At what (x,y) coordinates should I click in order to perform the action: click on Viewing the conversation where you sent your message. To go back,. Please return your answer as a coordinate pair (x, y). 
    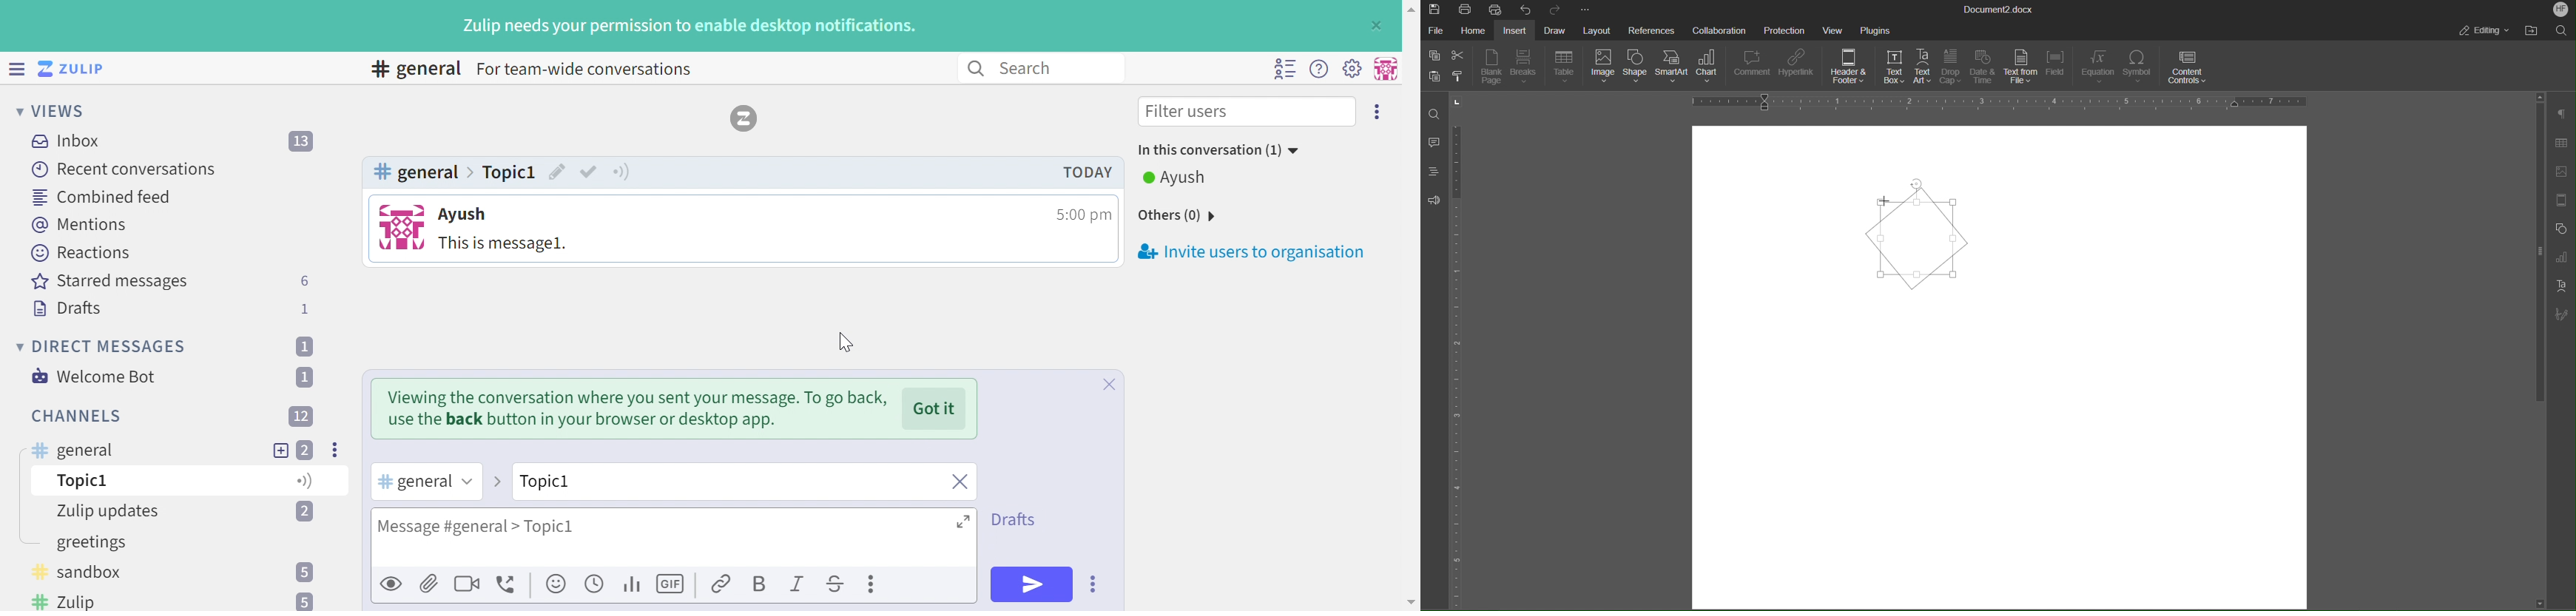
    Looking at the image, I should click on (640, 397).